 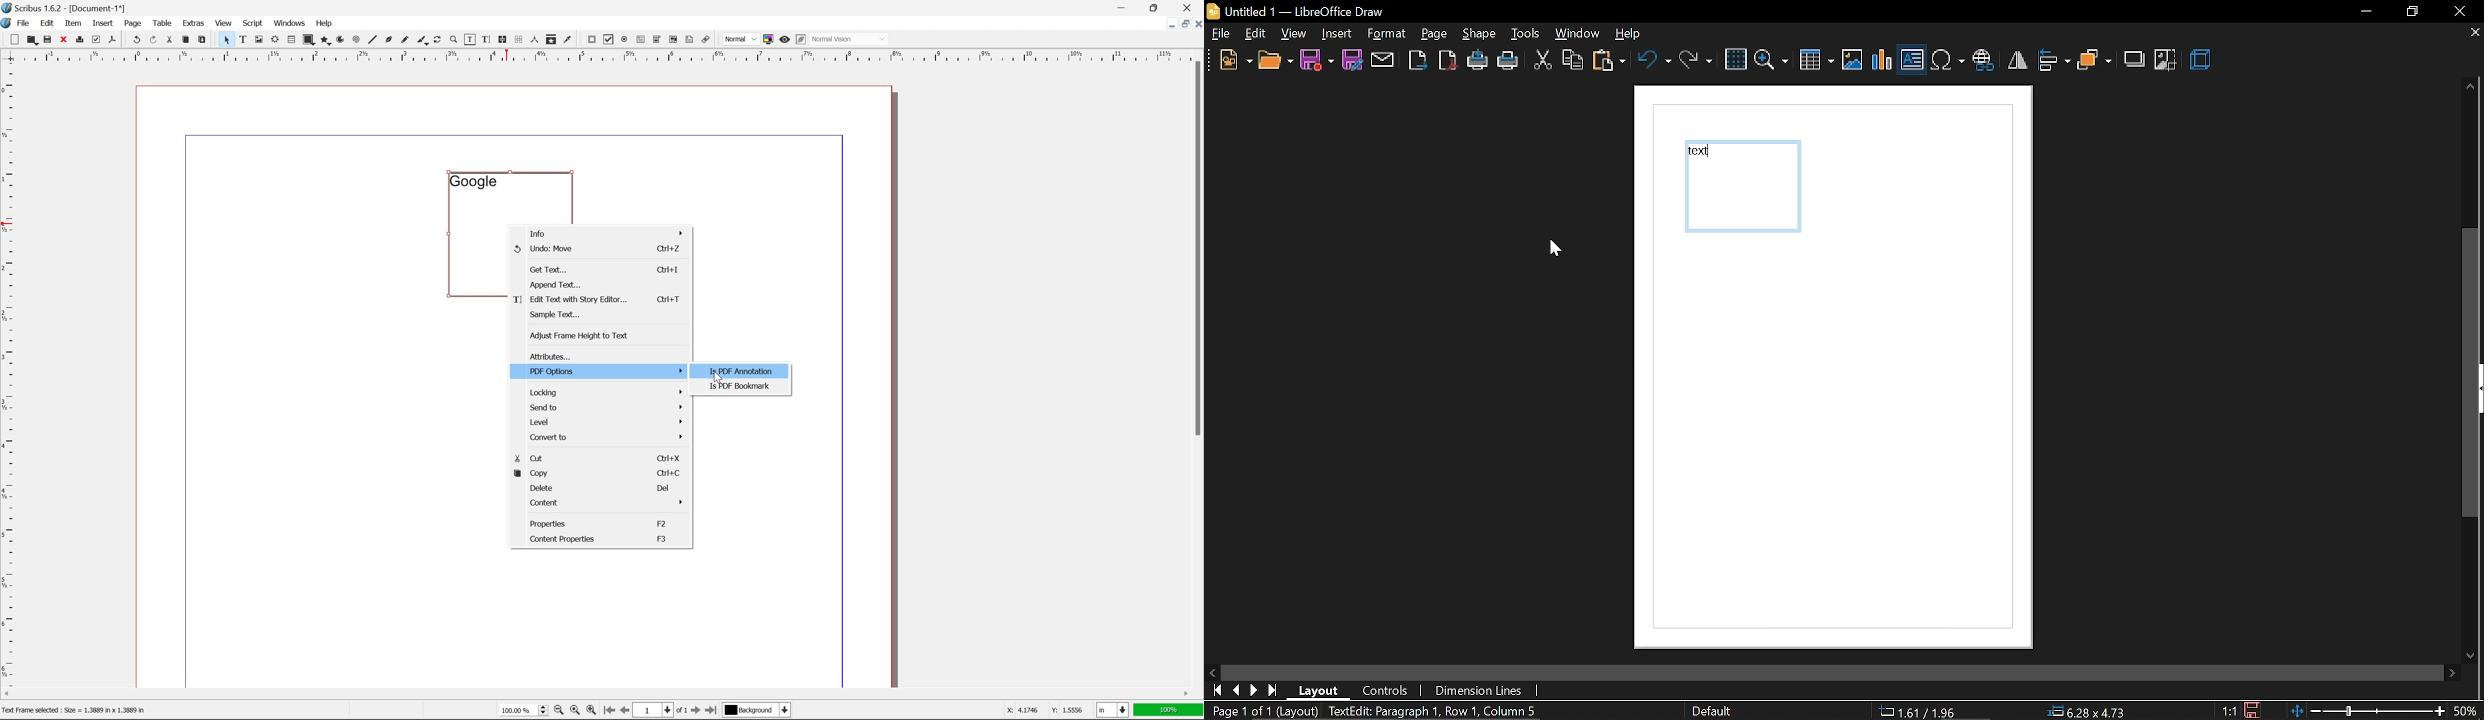 I want to click on TextEdit, so click(x=1442, y=711).